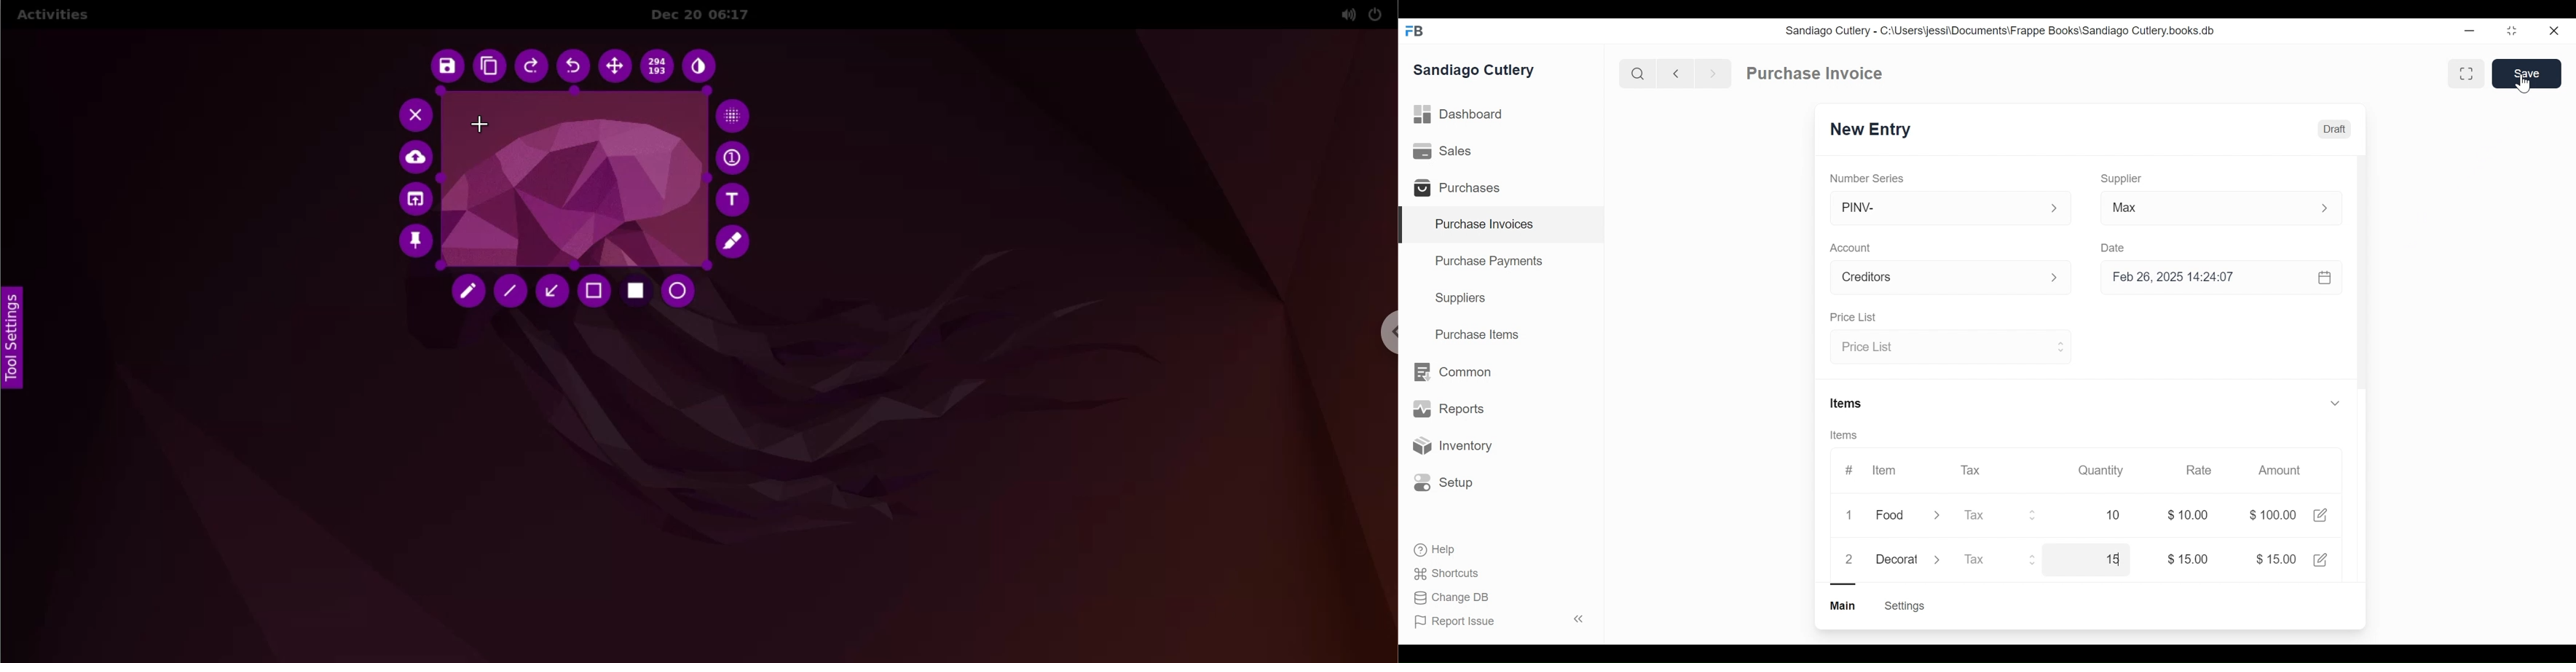  I want to click on 10, so click(2099, 515).